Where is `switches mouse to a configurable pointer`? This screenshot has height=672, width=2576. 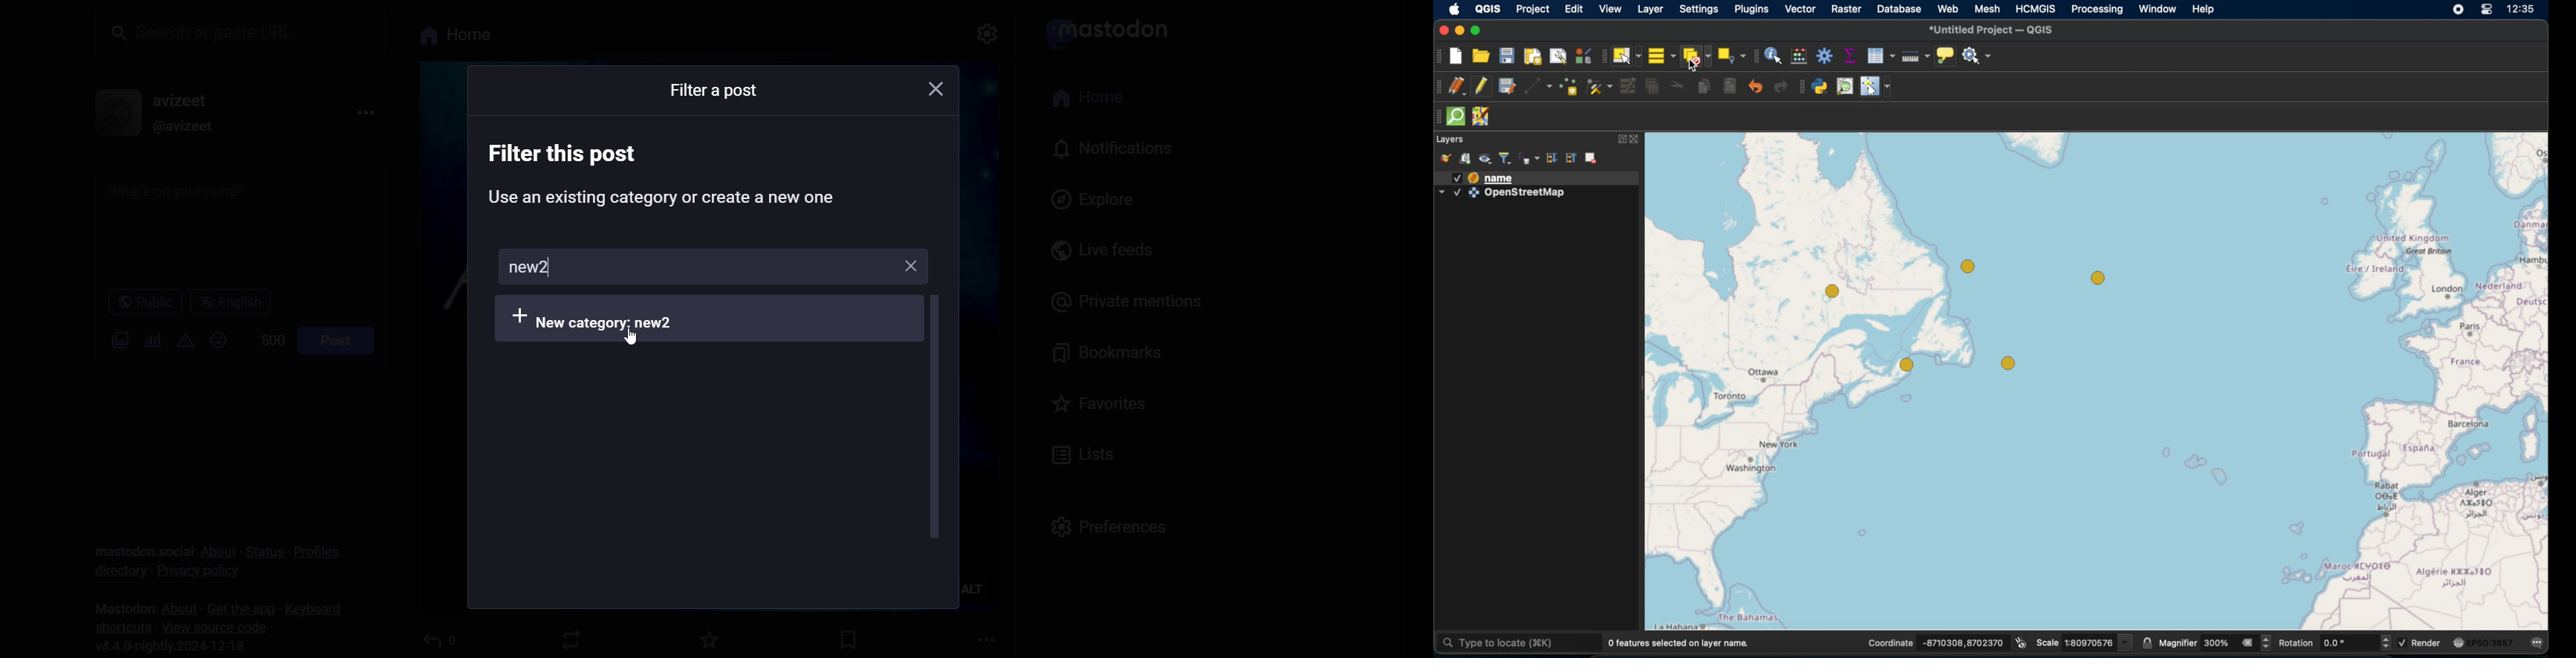
switches mouse to a configurable pointer is located at coordinates (1876, 87).